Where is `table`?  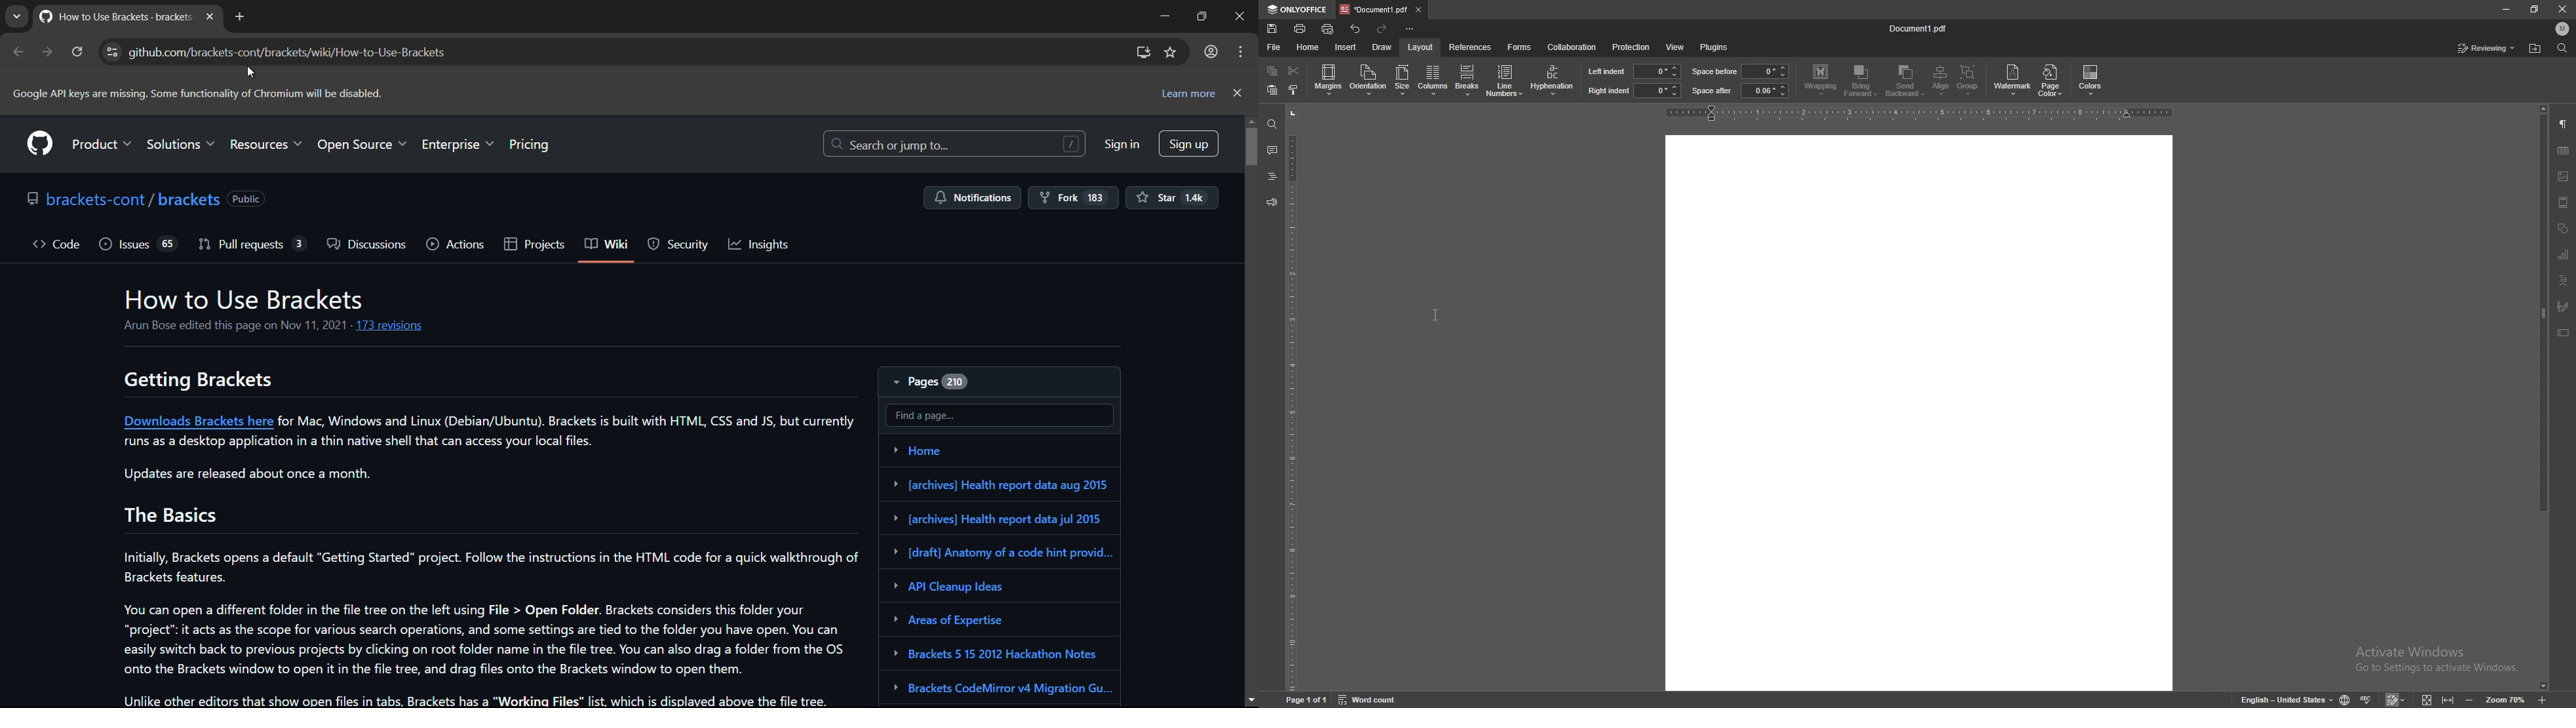 table is located at coordinates (2563, 150).